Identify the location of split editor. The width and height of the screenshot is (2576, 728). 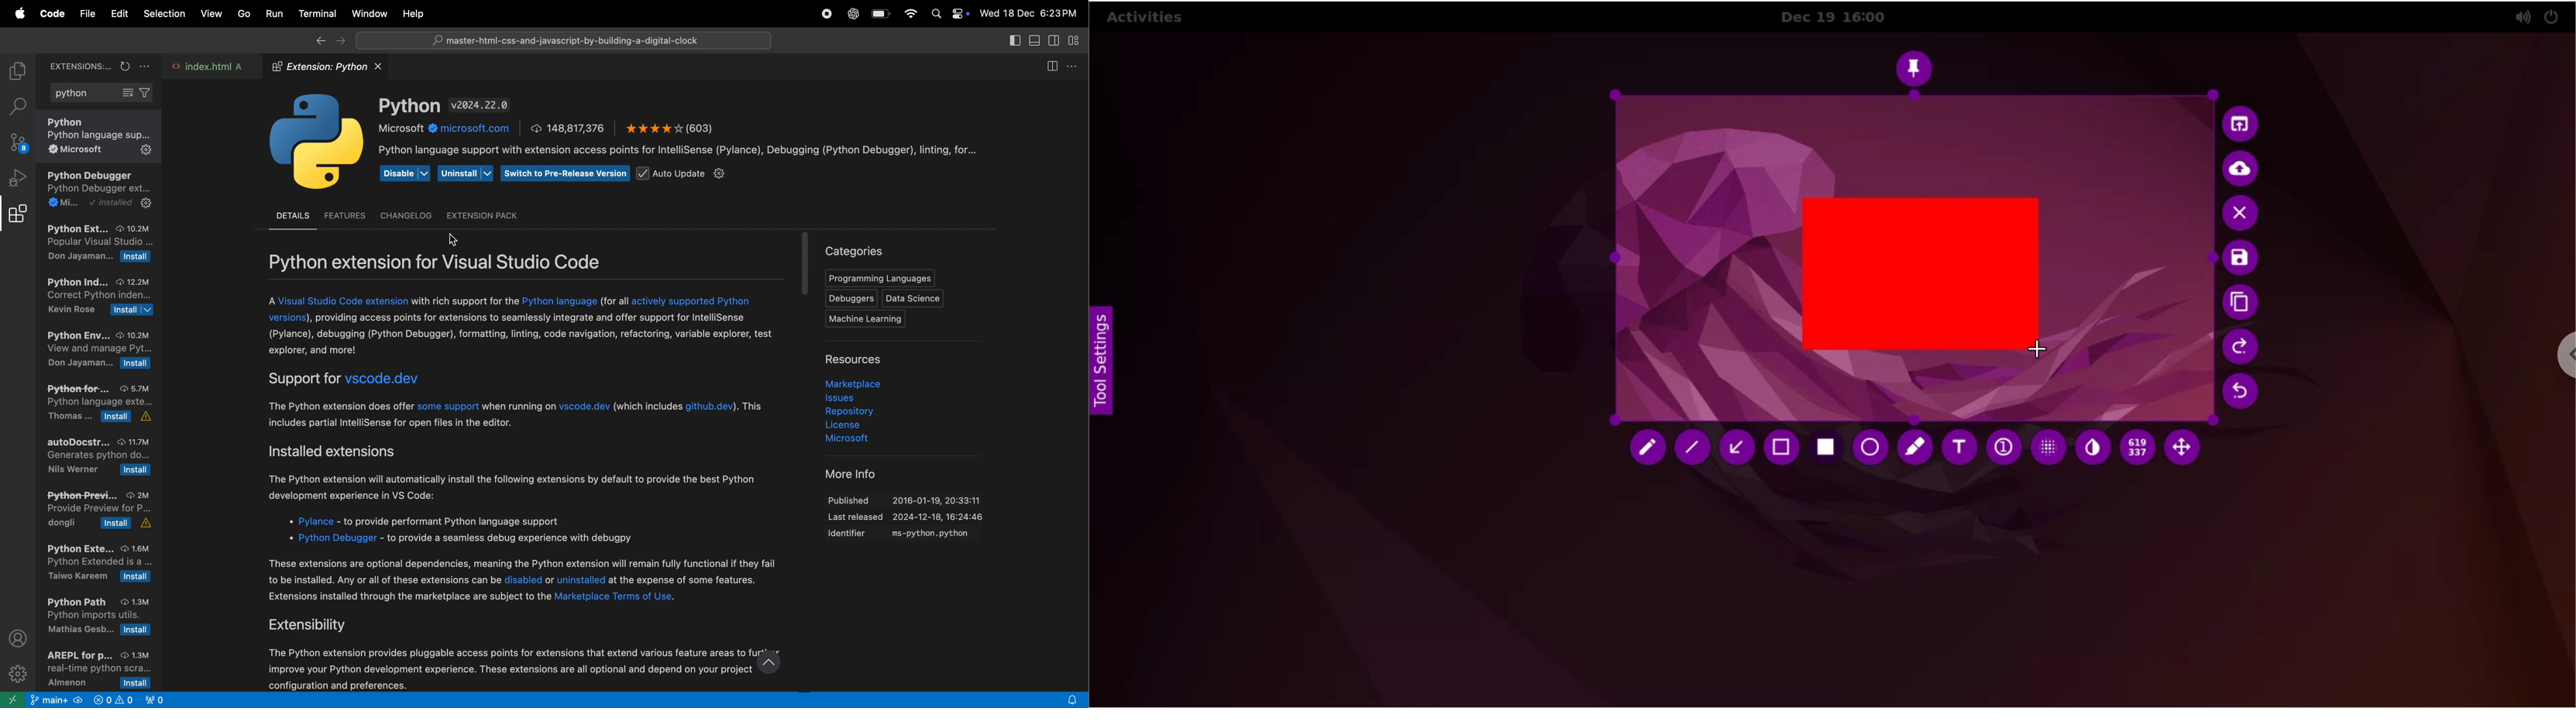
(1056, 65).